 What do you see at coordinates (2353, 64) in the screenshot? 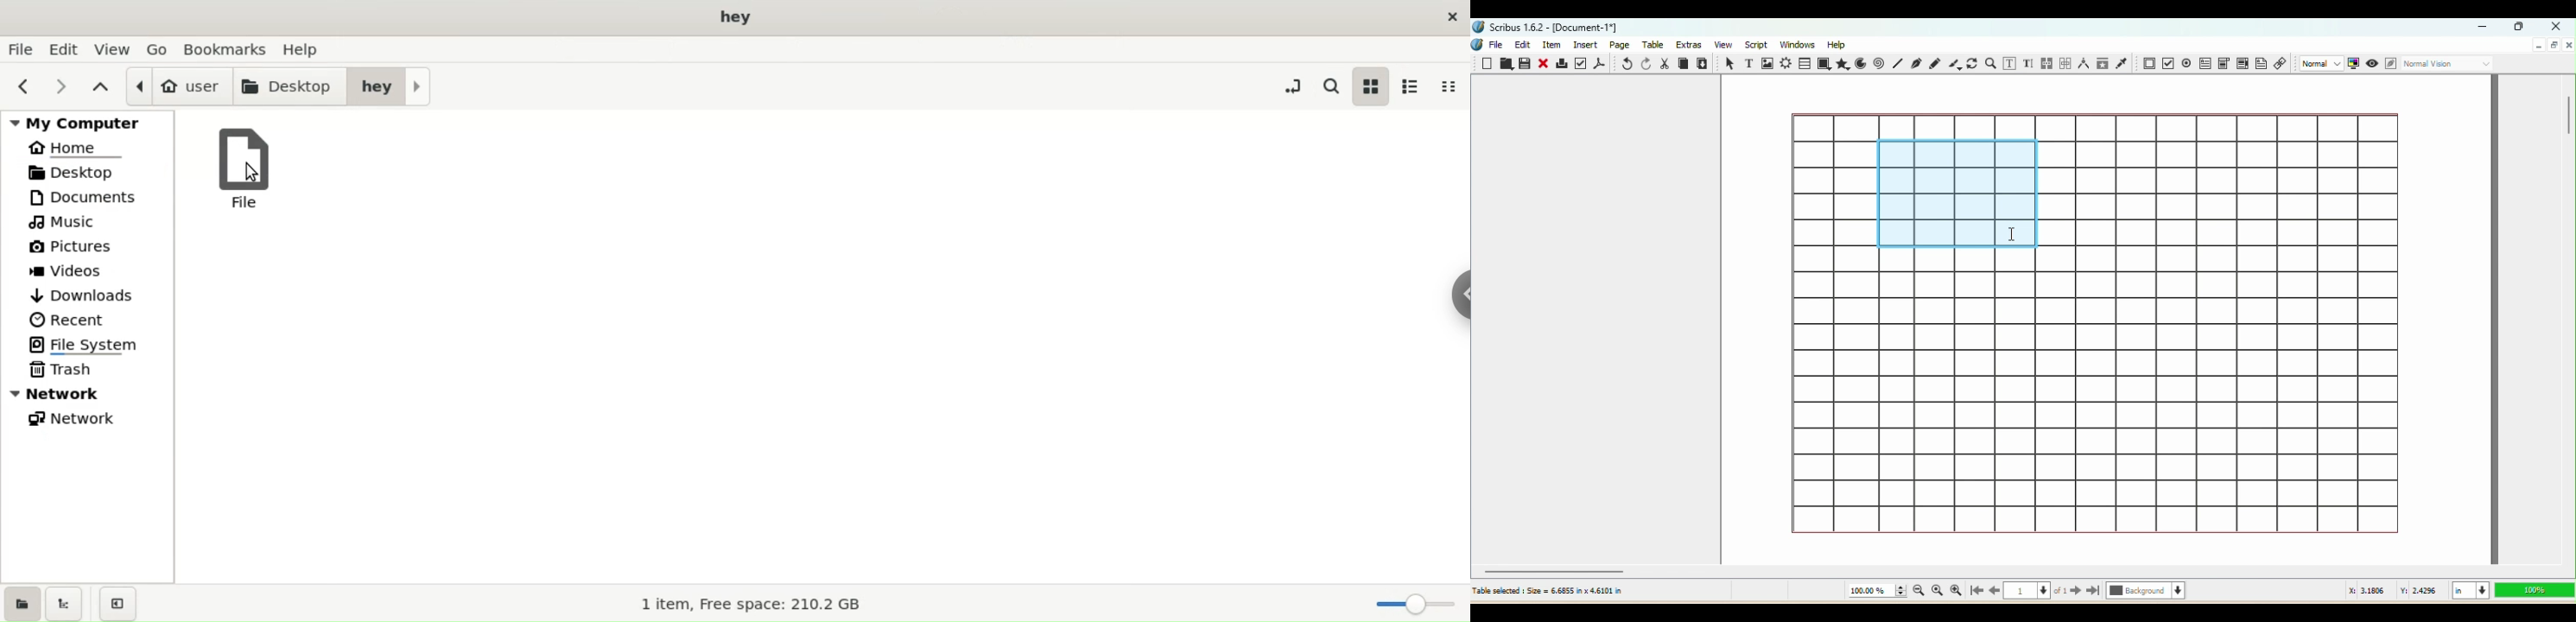
I see `Toggle color management system` at bounding box center [2353, 64].